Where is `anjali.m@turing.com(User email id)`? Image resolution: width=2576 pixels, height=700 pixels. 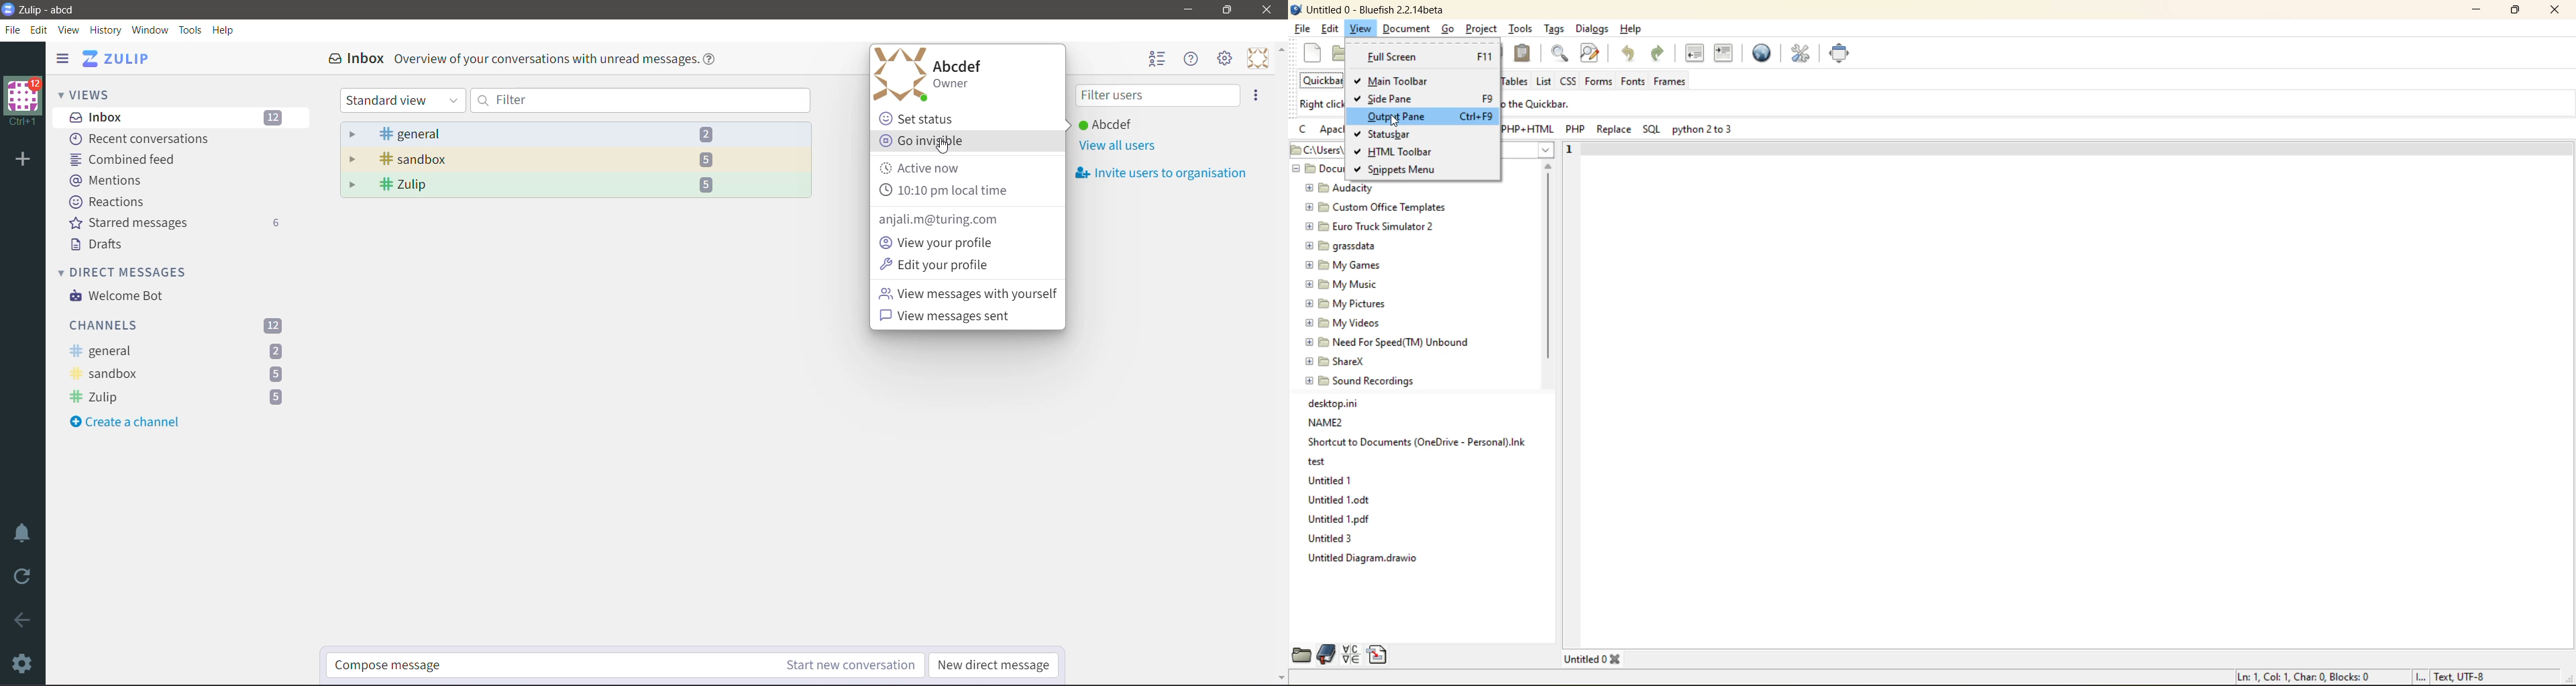 anjali.m@turing.com(User email id) is located at coordinates (947, 219).